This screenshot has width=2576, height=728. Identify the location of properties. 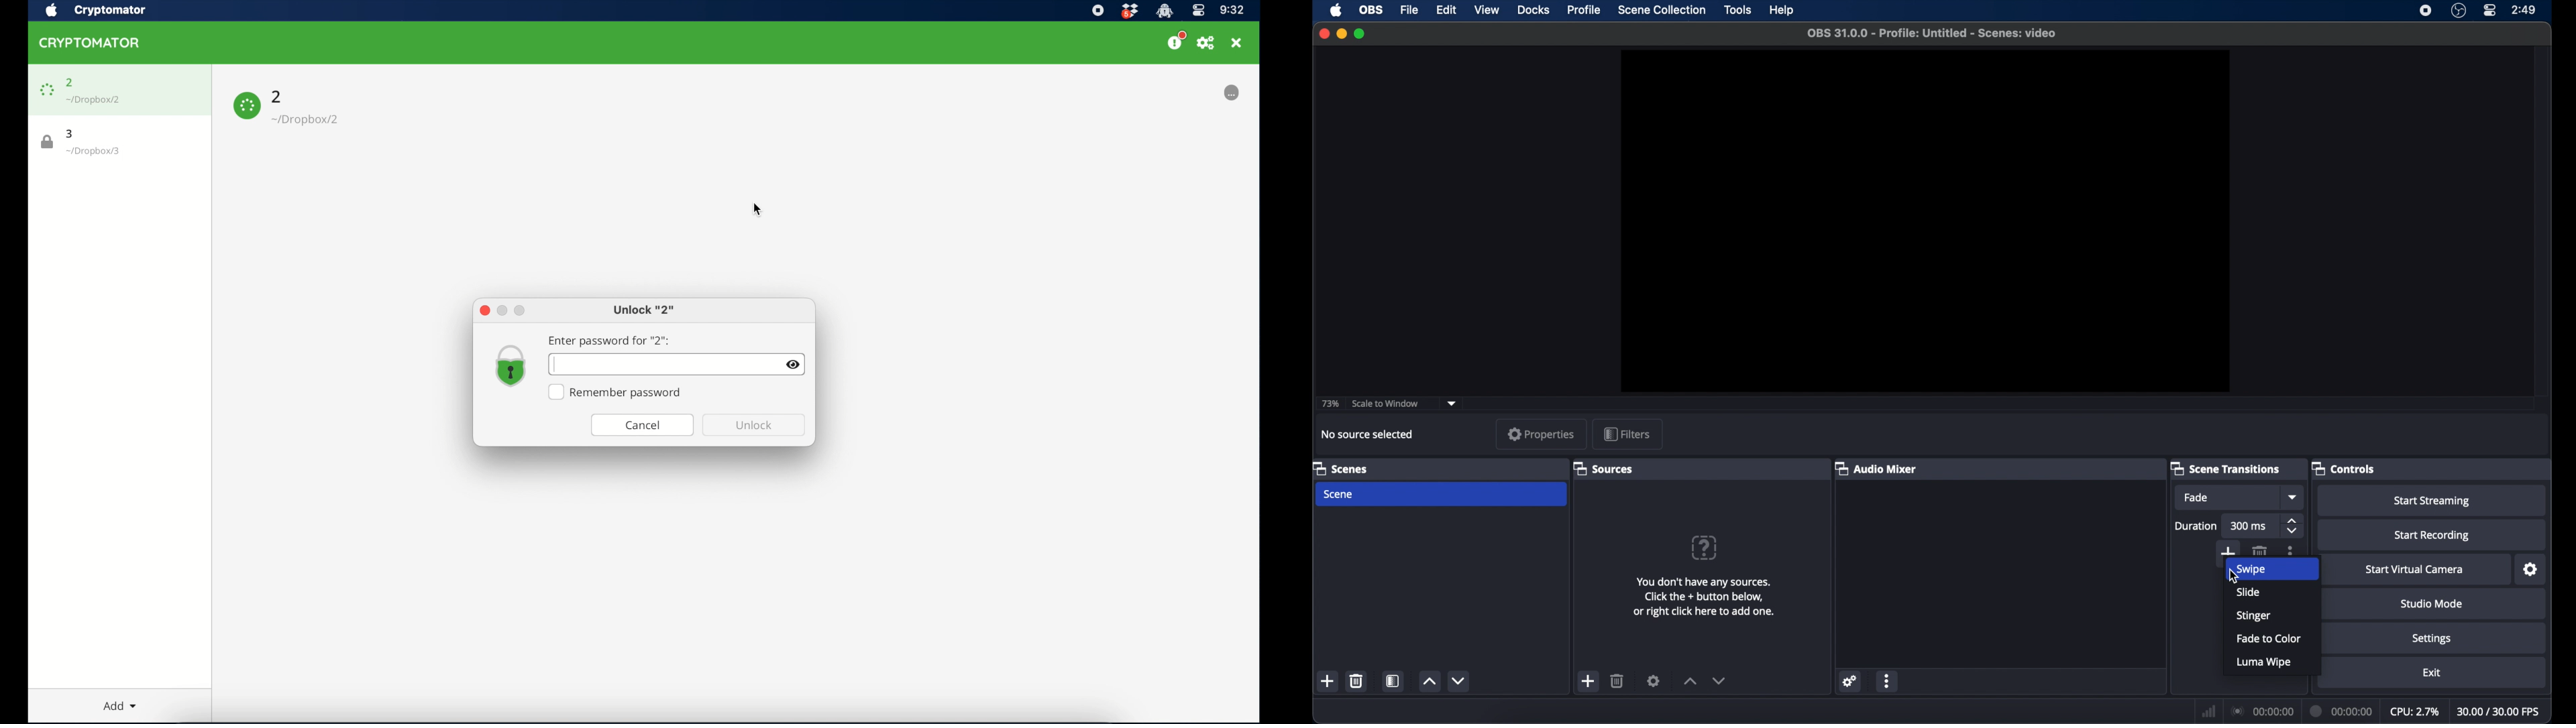
(1542, 434).